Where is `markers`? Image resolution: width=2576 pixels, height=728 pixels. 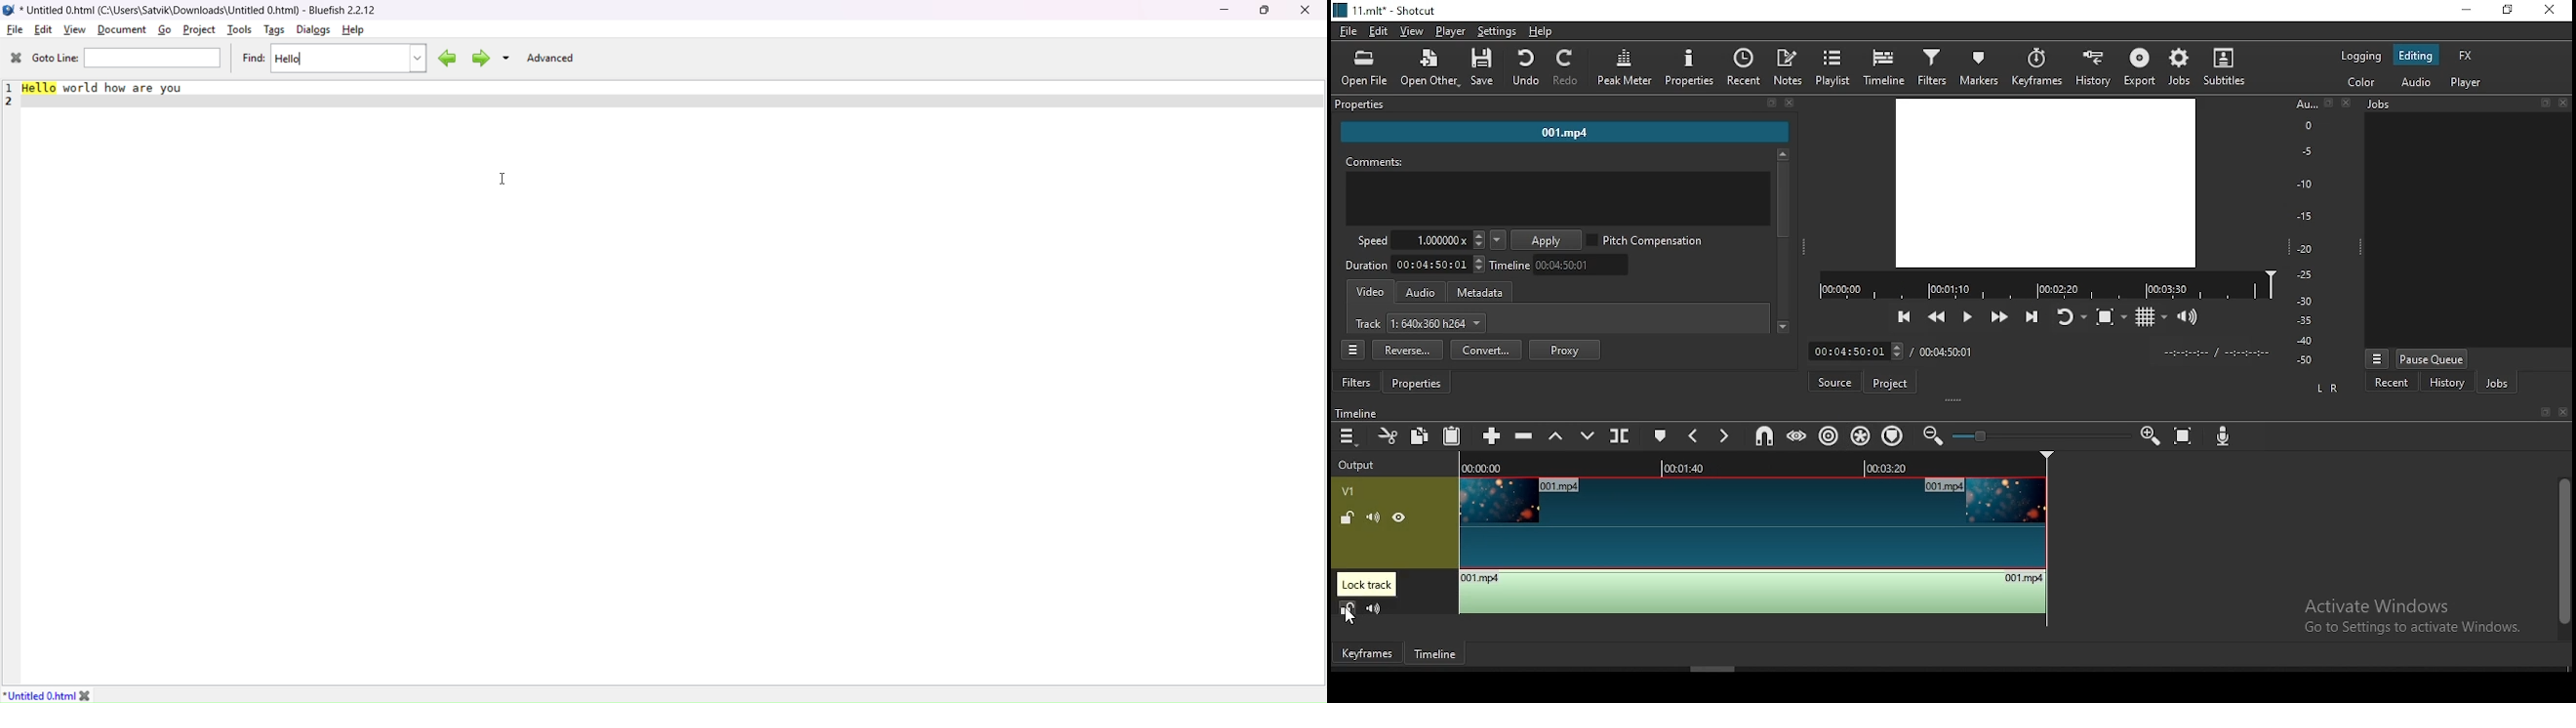 markers is located at coordinates (1982, 69).